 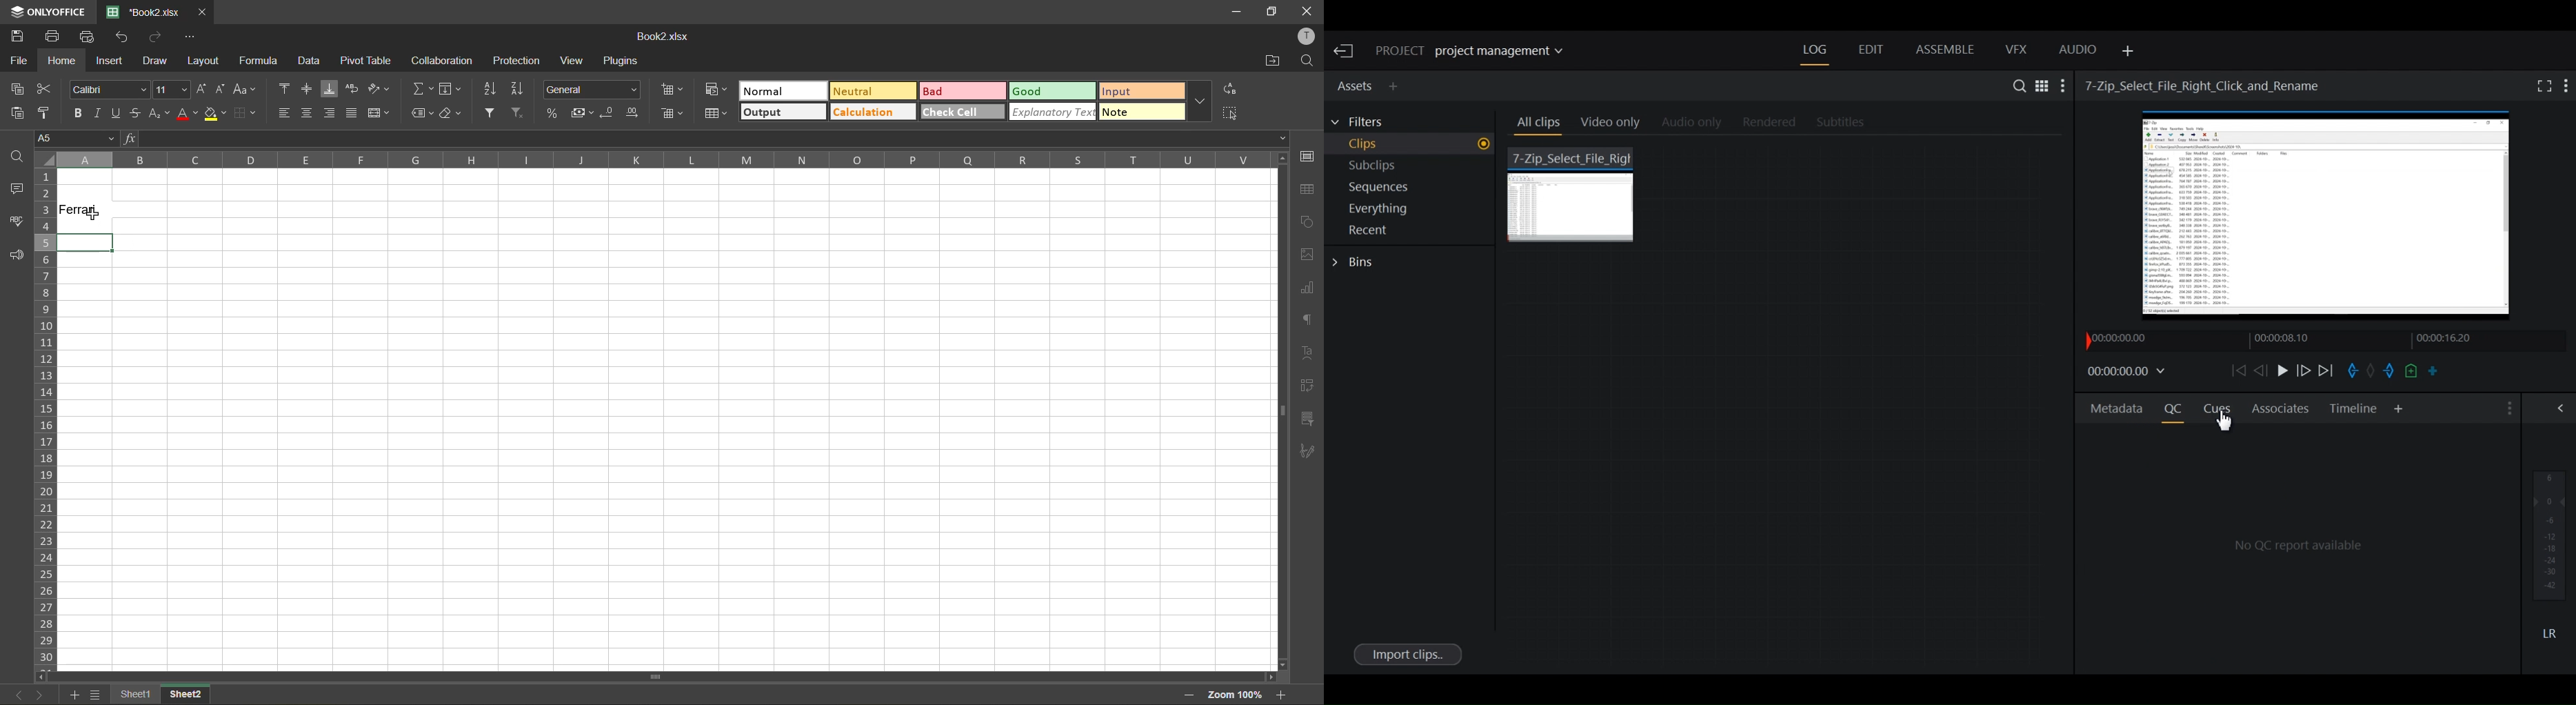 What do you see at coordinates (1346, 52) in the screenshot?
I see `Exit Current Project` at bounding box center [1346, 52].